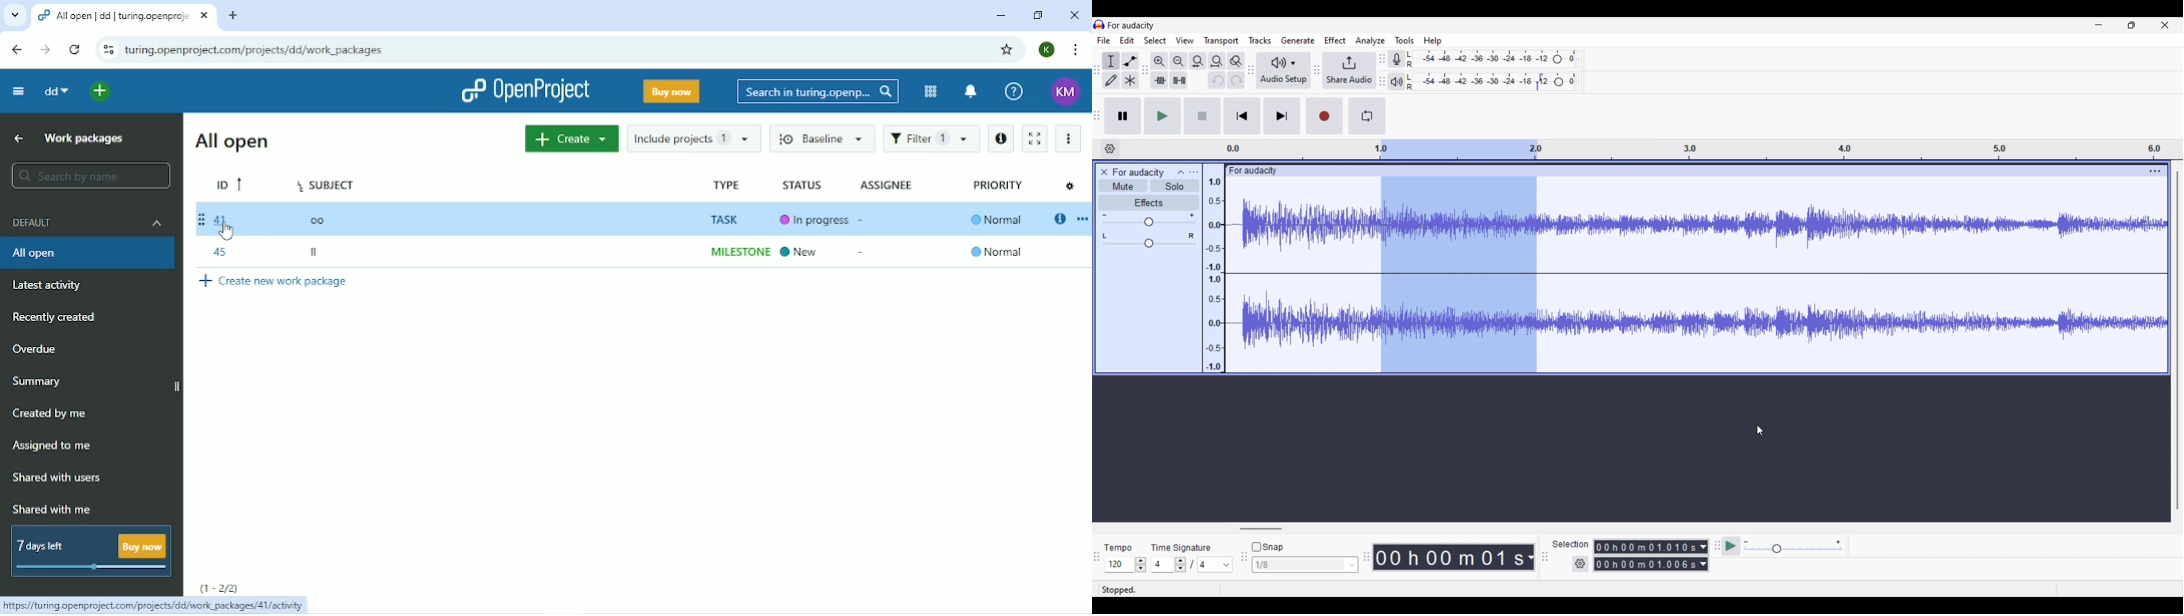  Describe the element at coordinates (231, 220) in the screenshot. I see `ID` at that location.